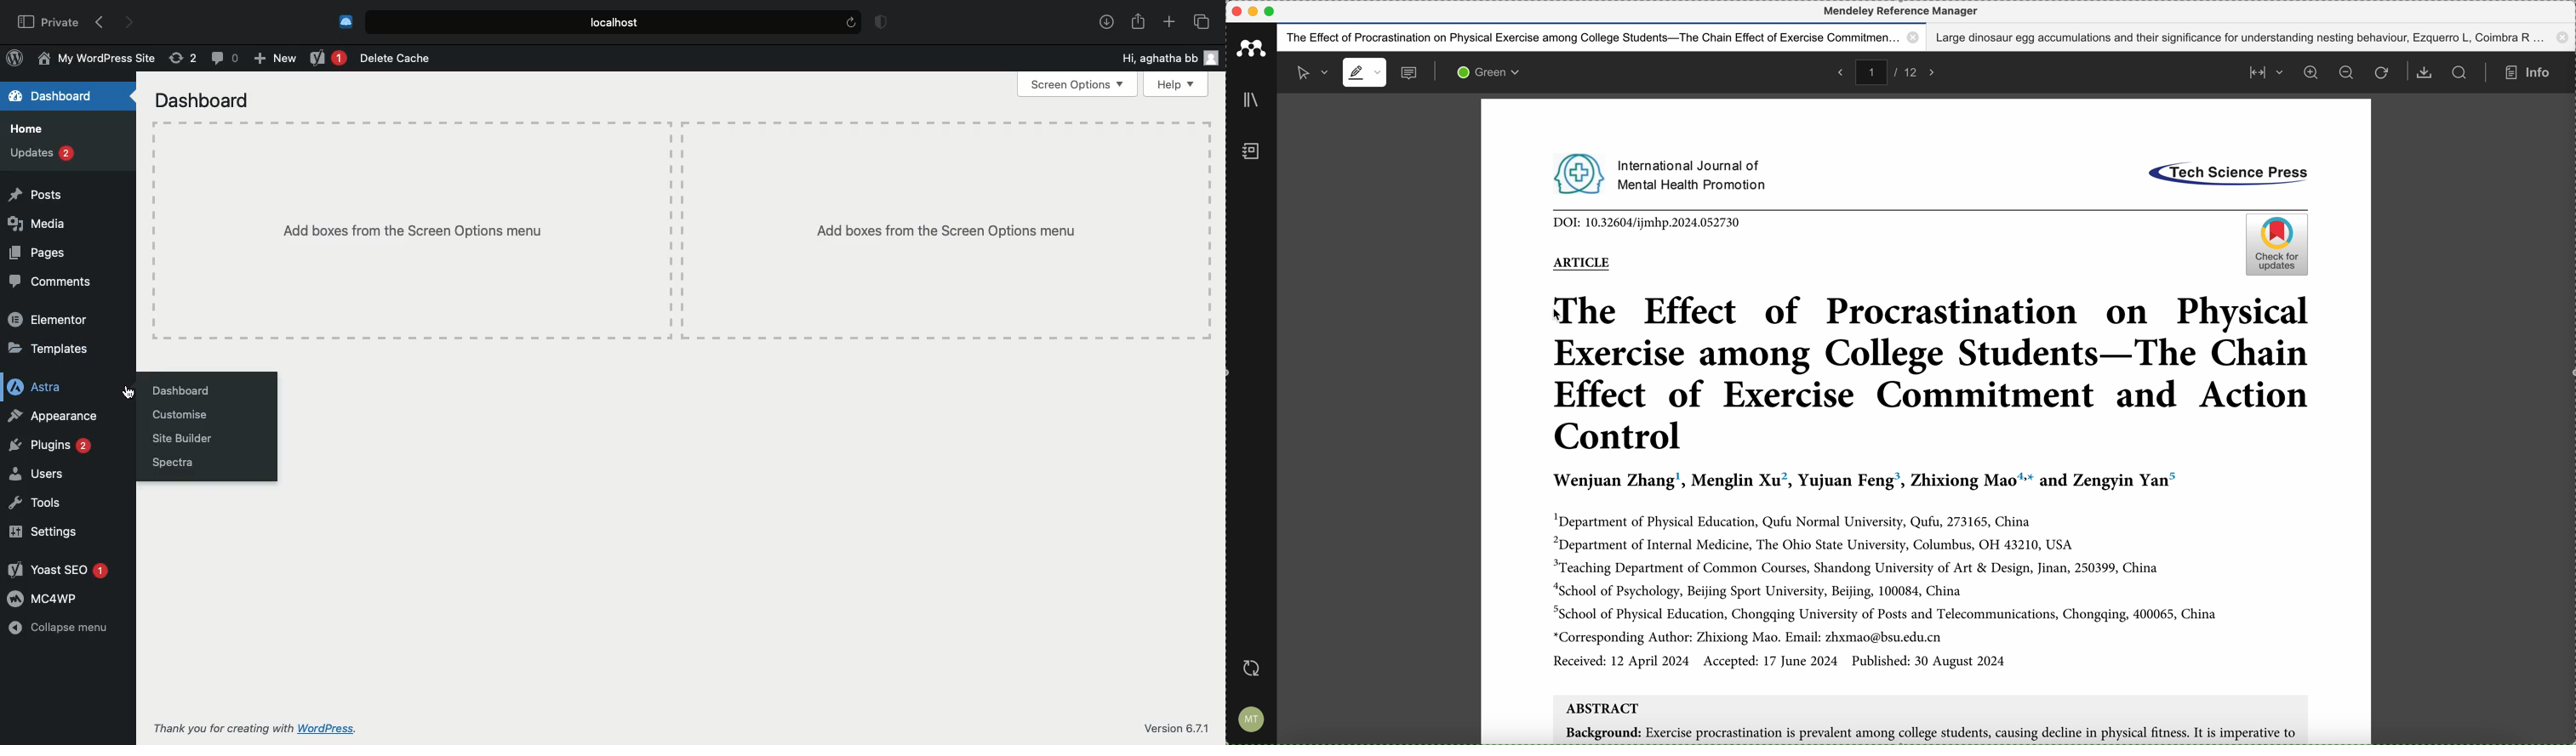 This screenshot has width=2576, height=756. I want to click on Dashboard, so click(182, 391).